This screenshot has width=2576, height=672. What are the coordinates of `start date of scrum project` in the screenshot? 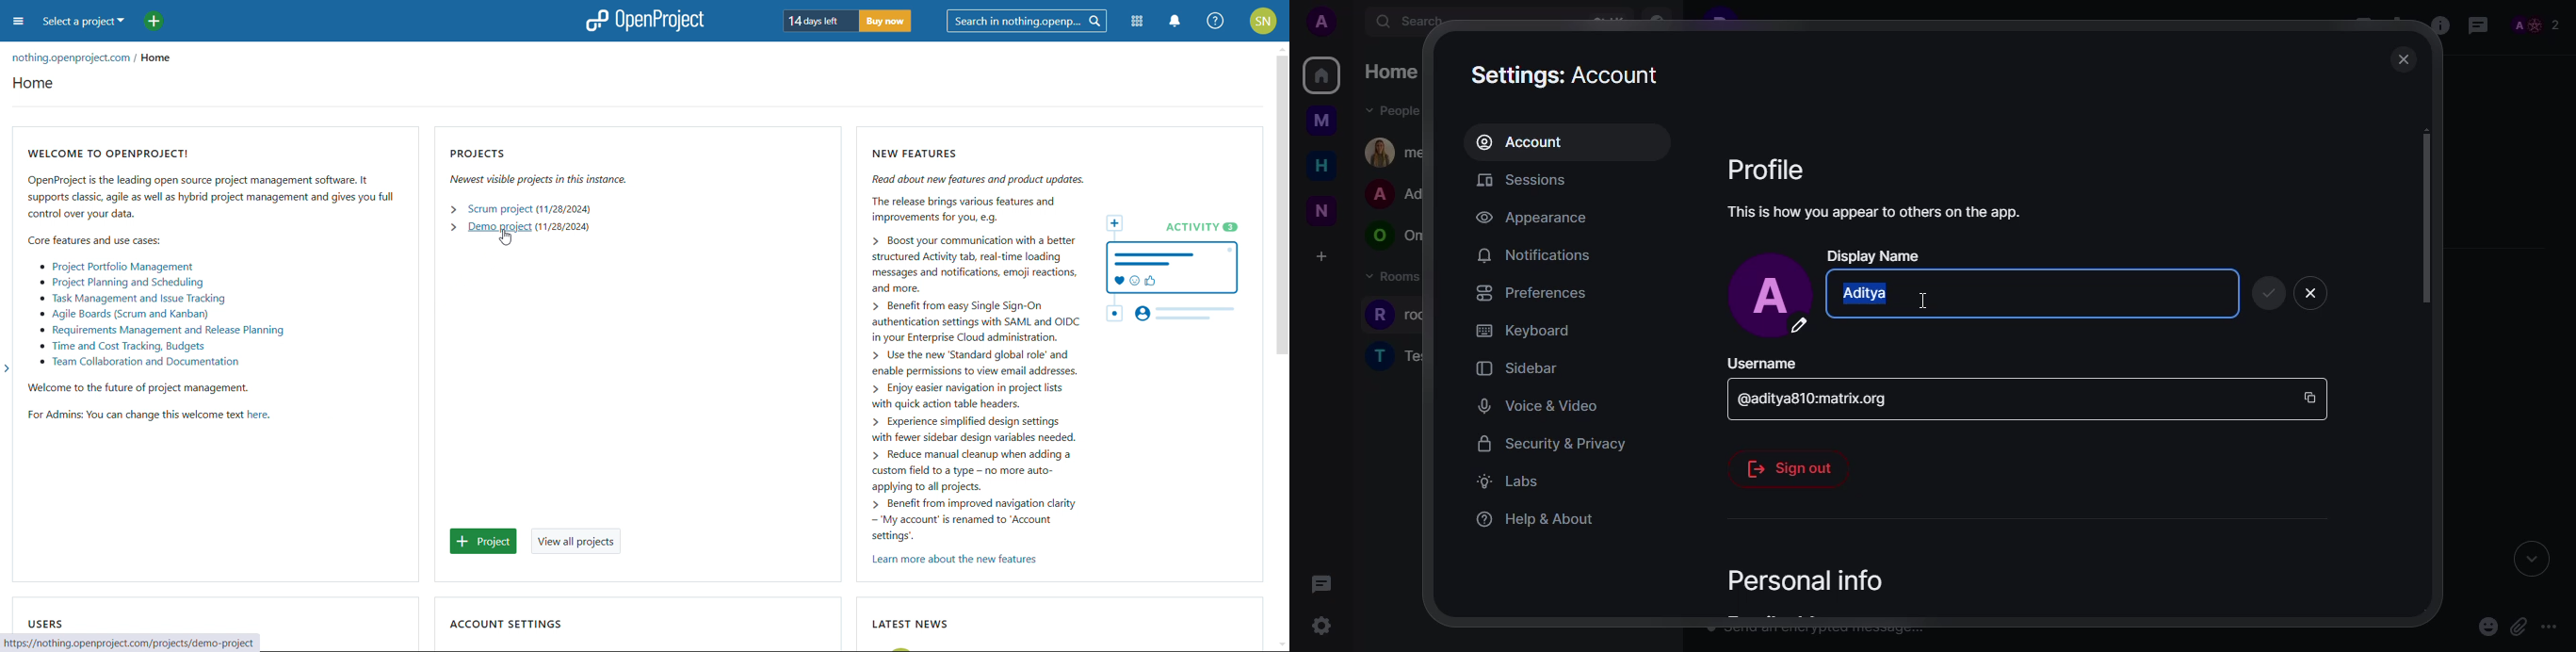 It's located at (564, 209).